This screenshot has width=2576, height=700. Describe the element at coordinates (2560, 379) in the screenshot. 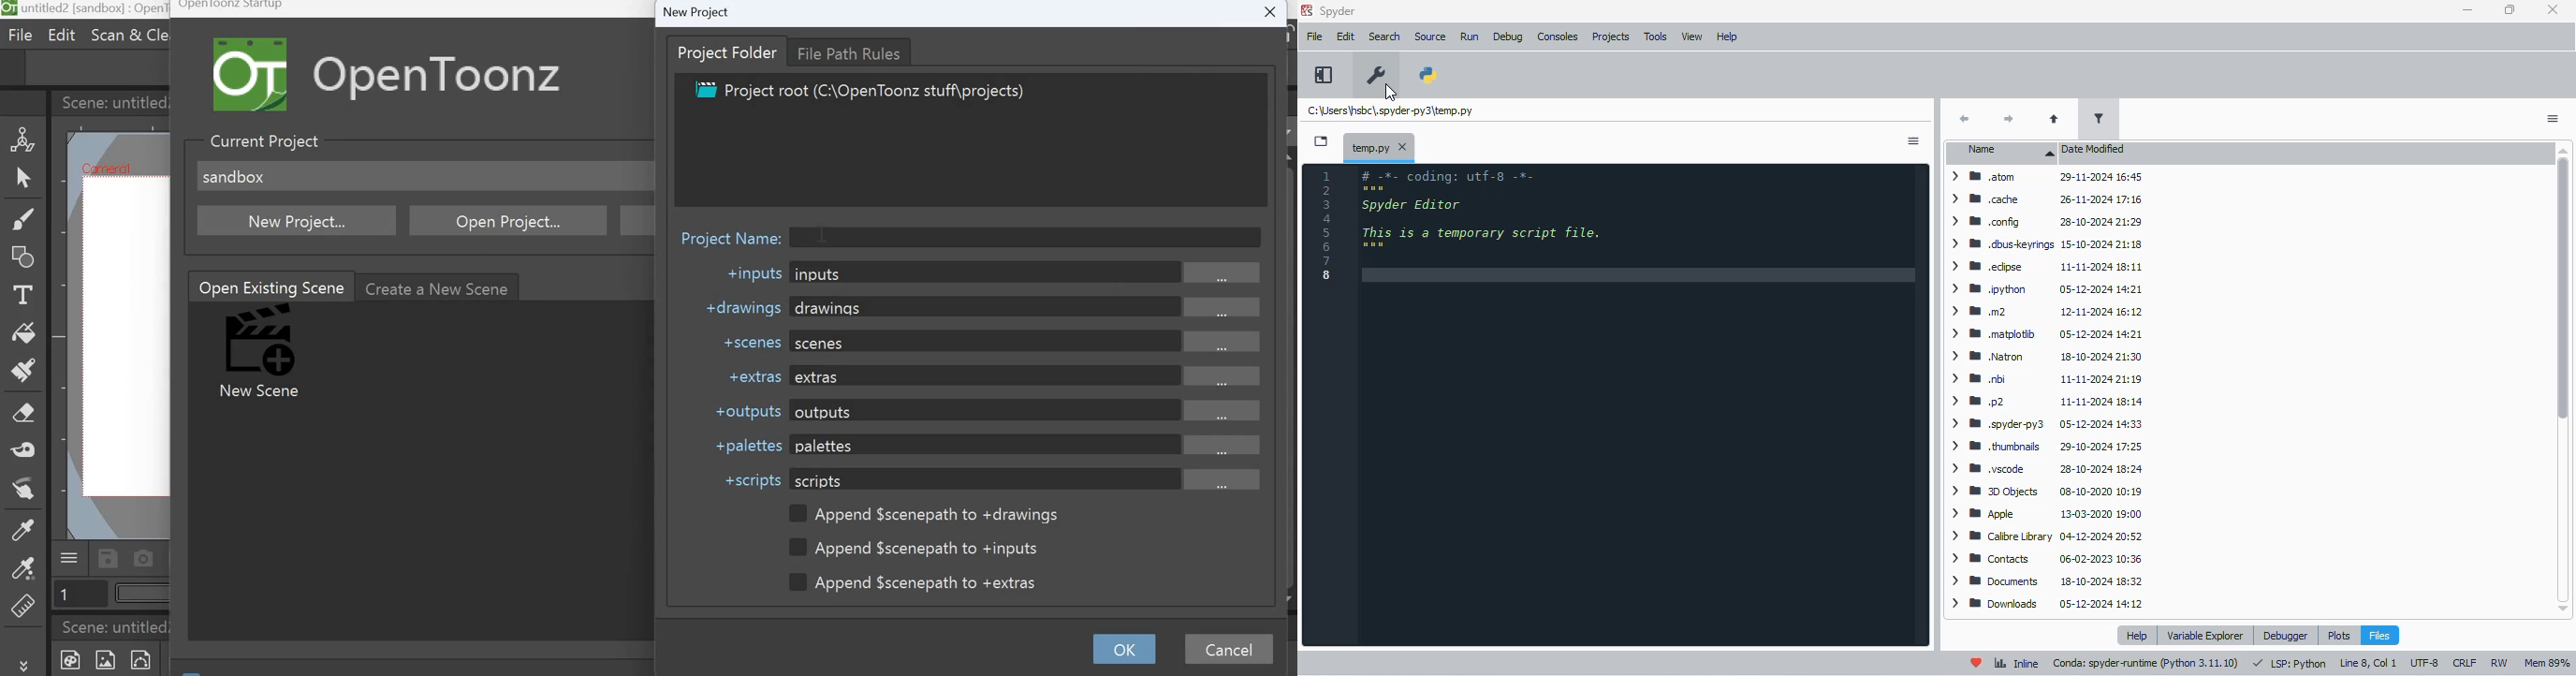

I see `vertical scroll bar` at that location.